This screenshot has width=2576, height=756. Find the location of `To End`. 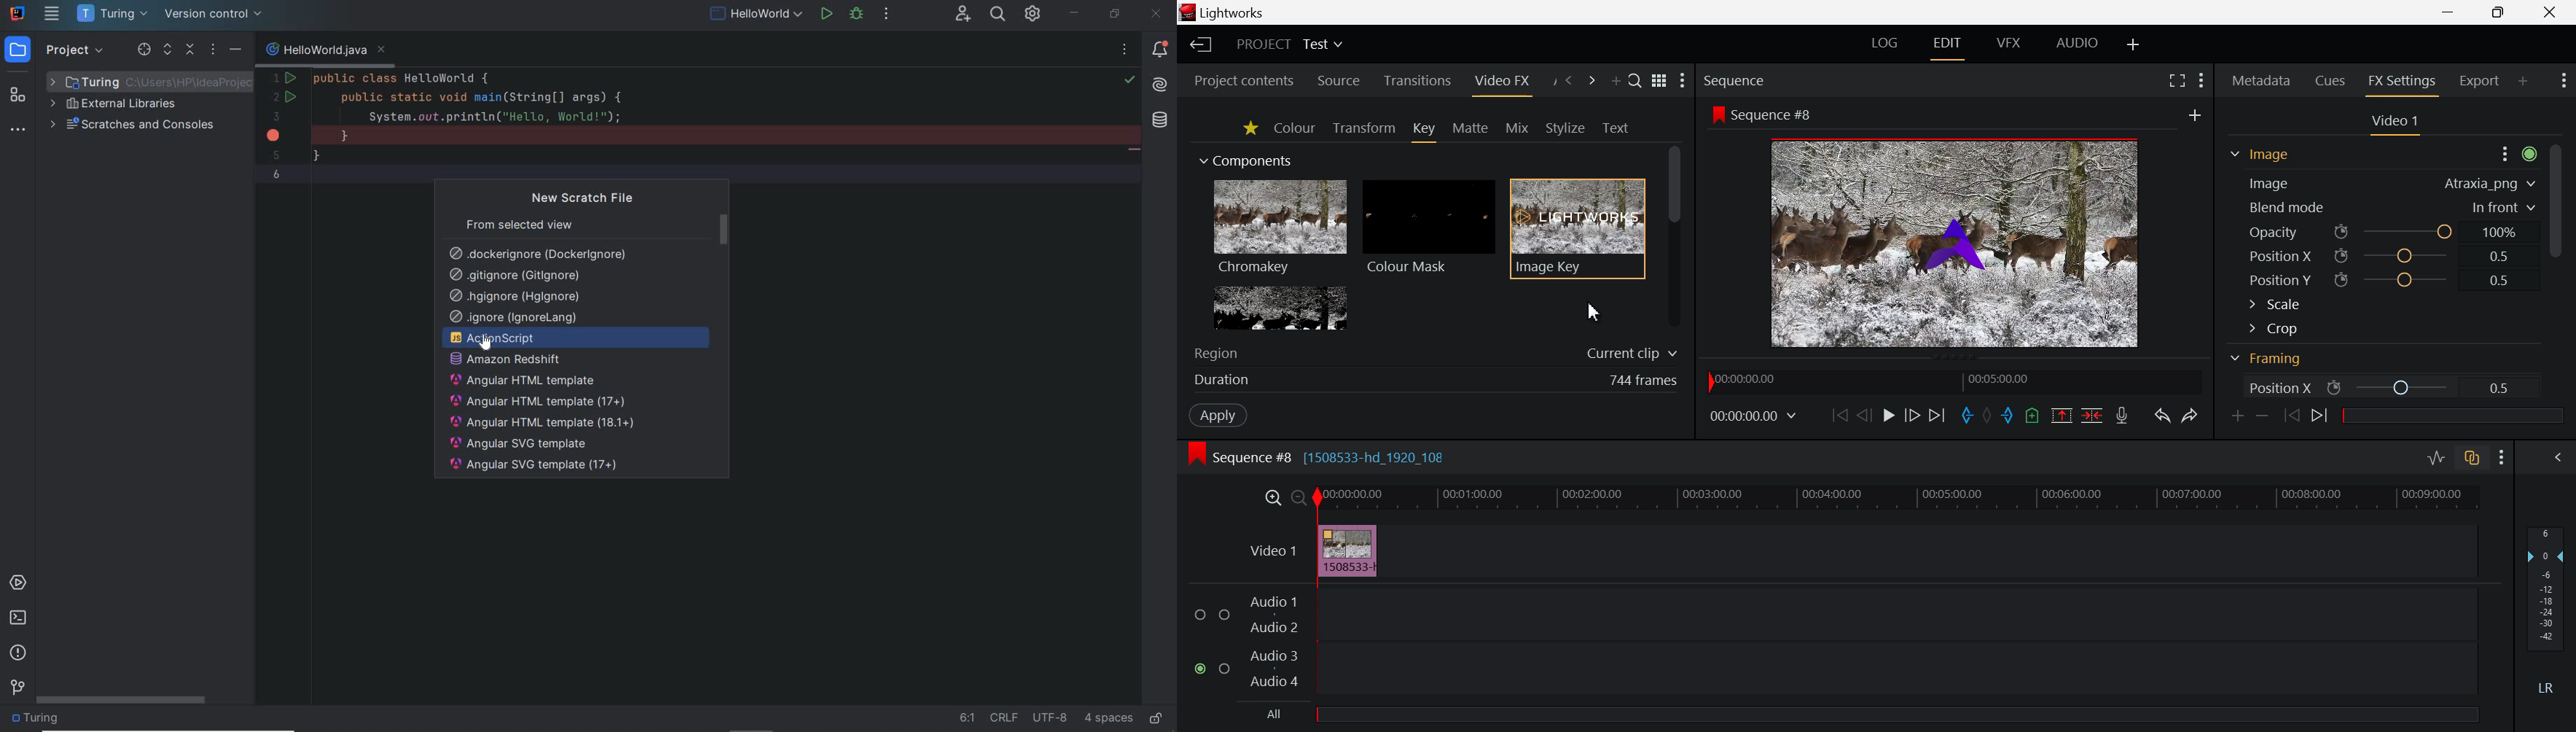

To End is located at coordinates (1939, 415).